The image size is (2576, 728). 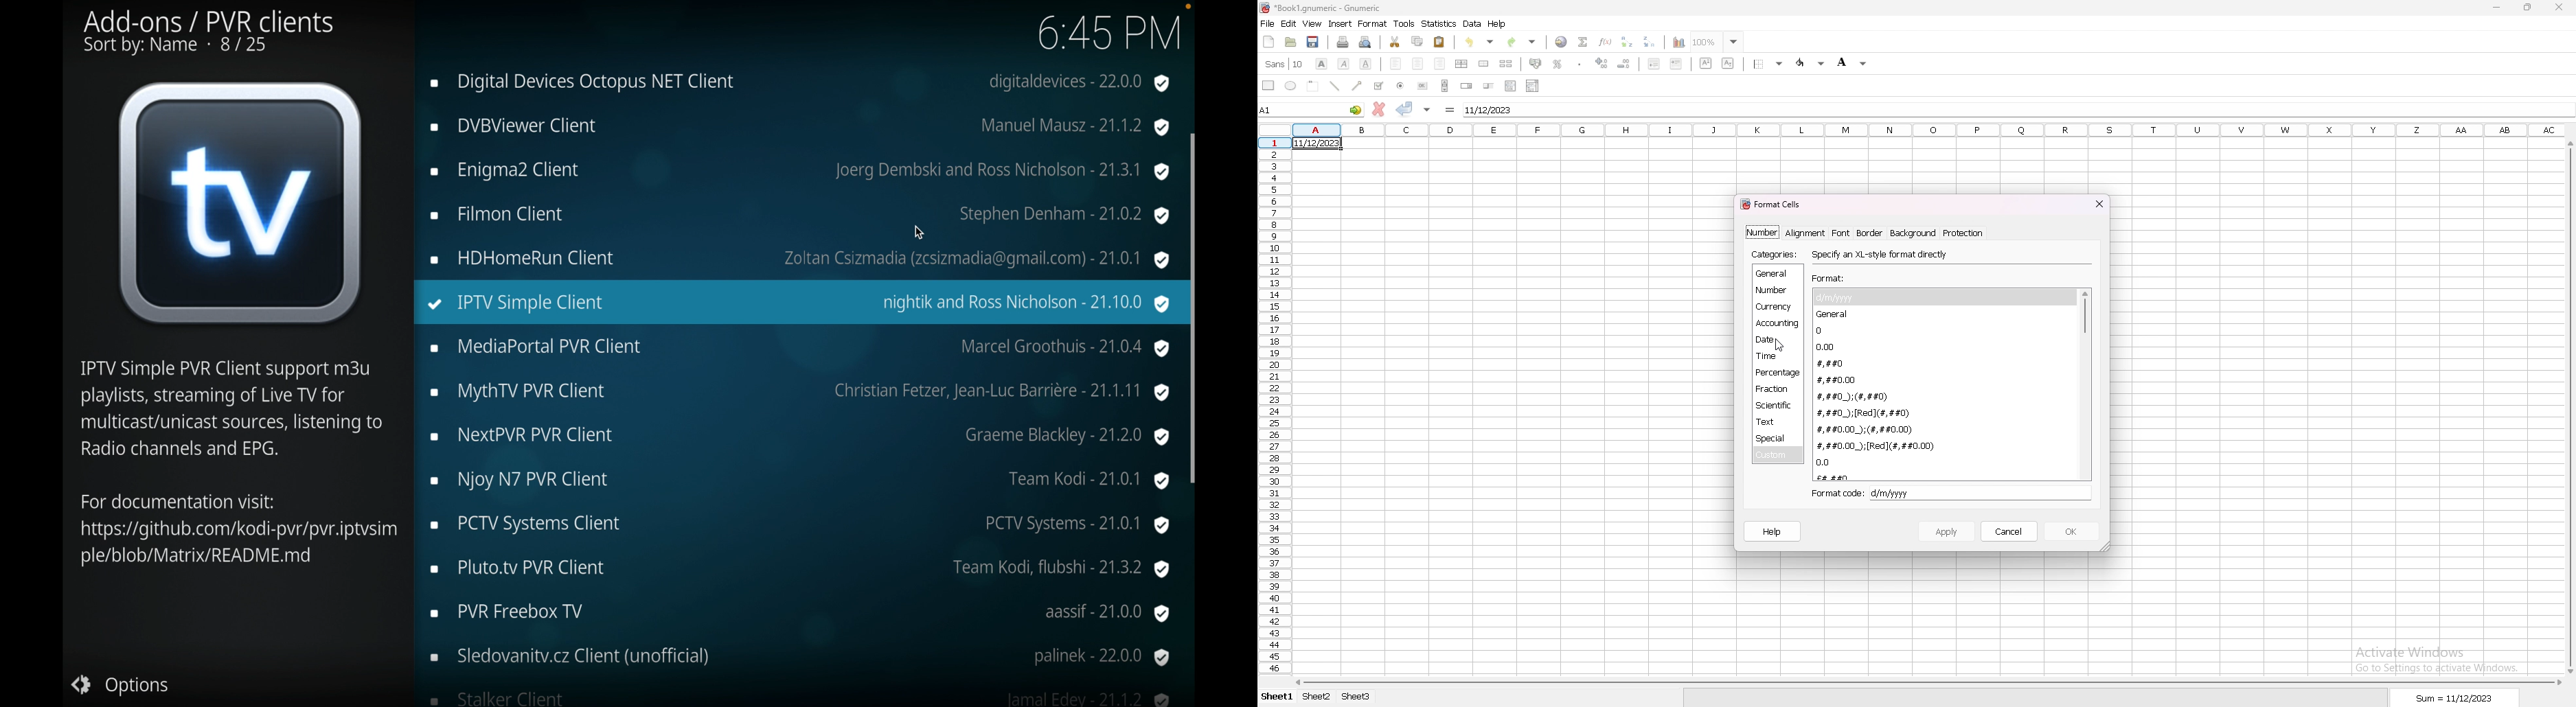 I want to click on enigma2 client, so click(x=799, y=172).